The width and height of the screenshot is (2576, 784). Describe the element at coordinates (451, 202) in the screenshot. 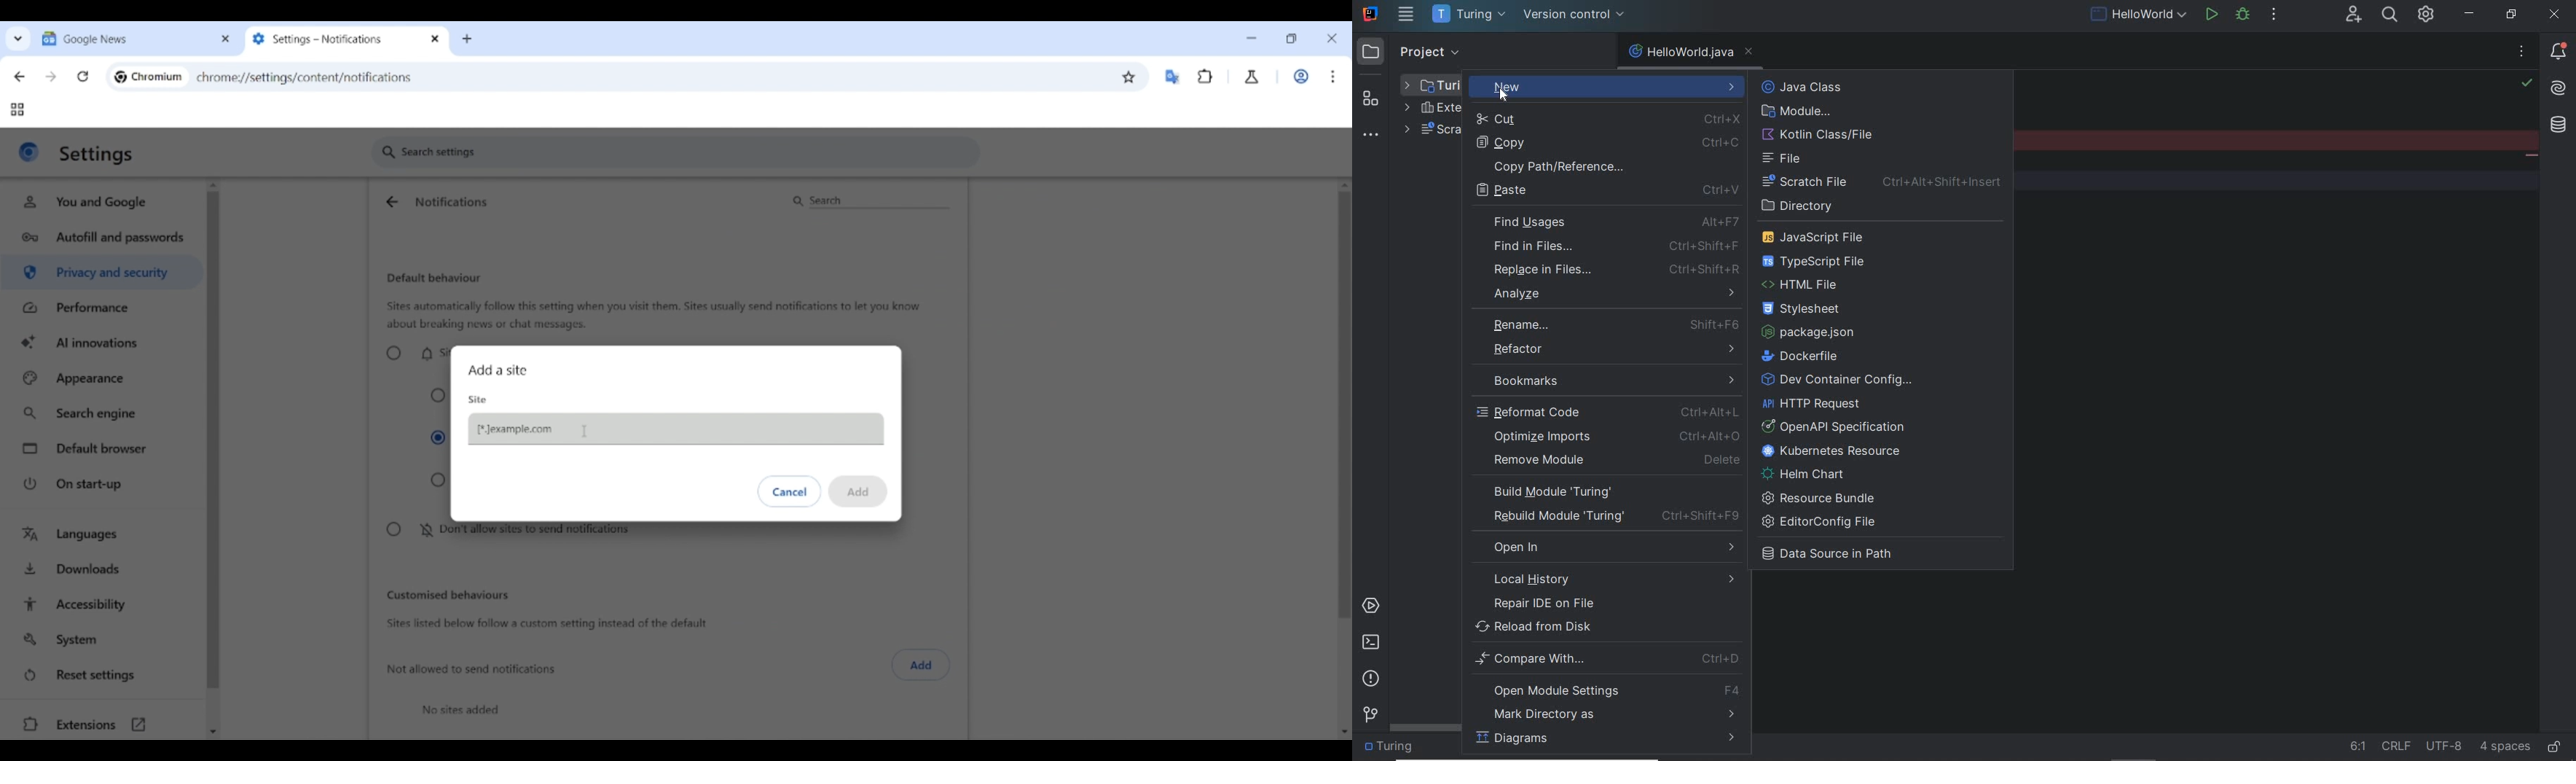

I see `Notifications` at that location.